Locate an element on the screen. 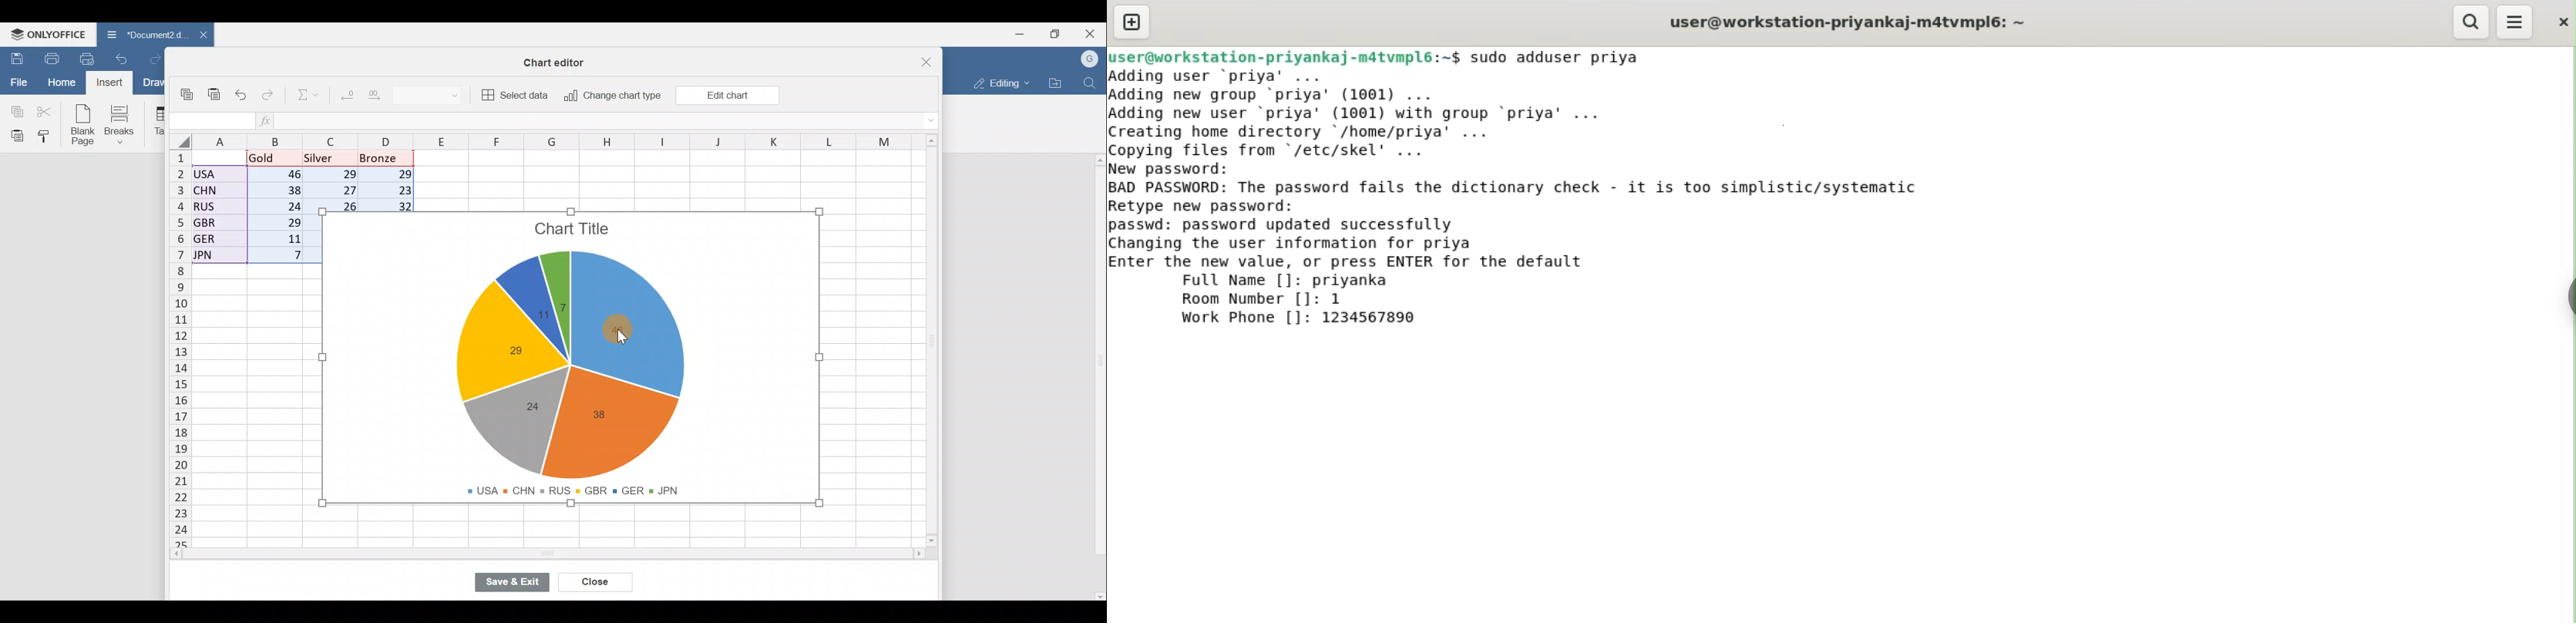 Image resolution: width=2576 pixels, height=644 pixels. Close is located at coordinates (1093, 33).